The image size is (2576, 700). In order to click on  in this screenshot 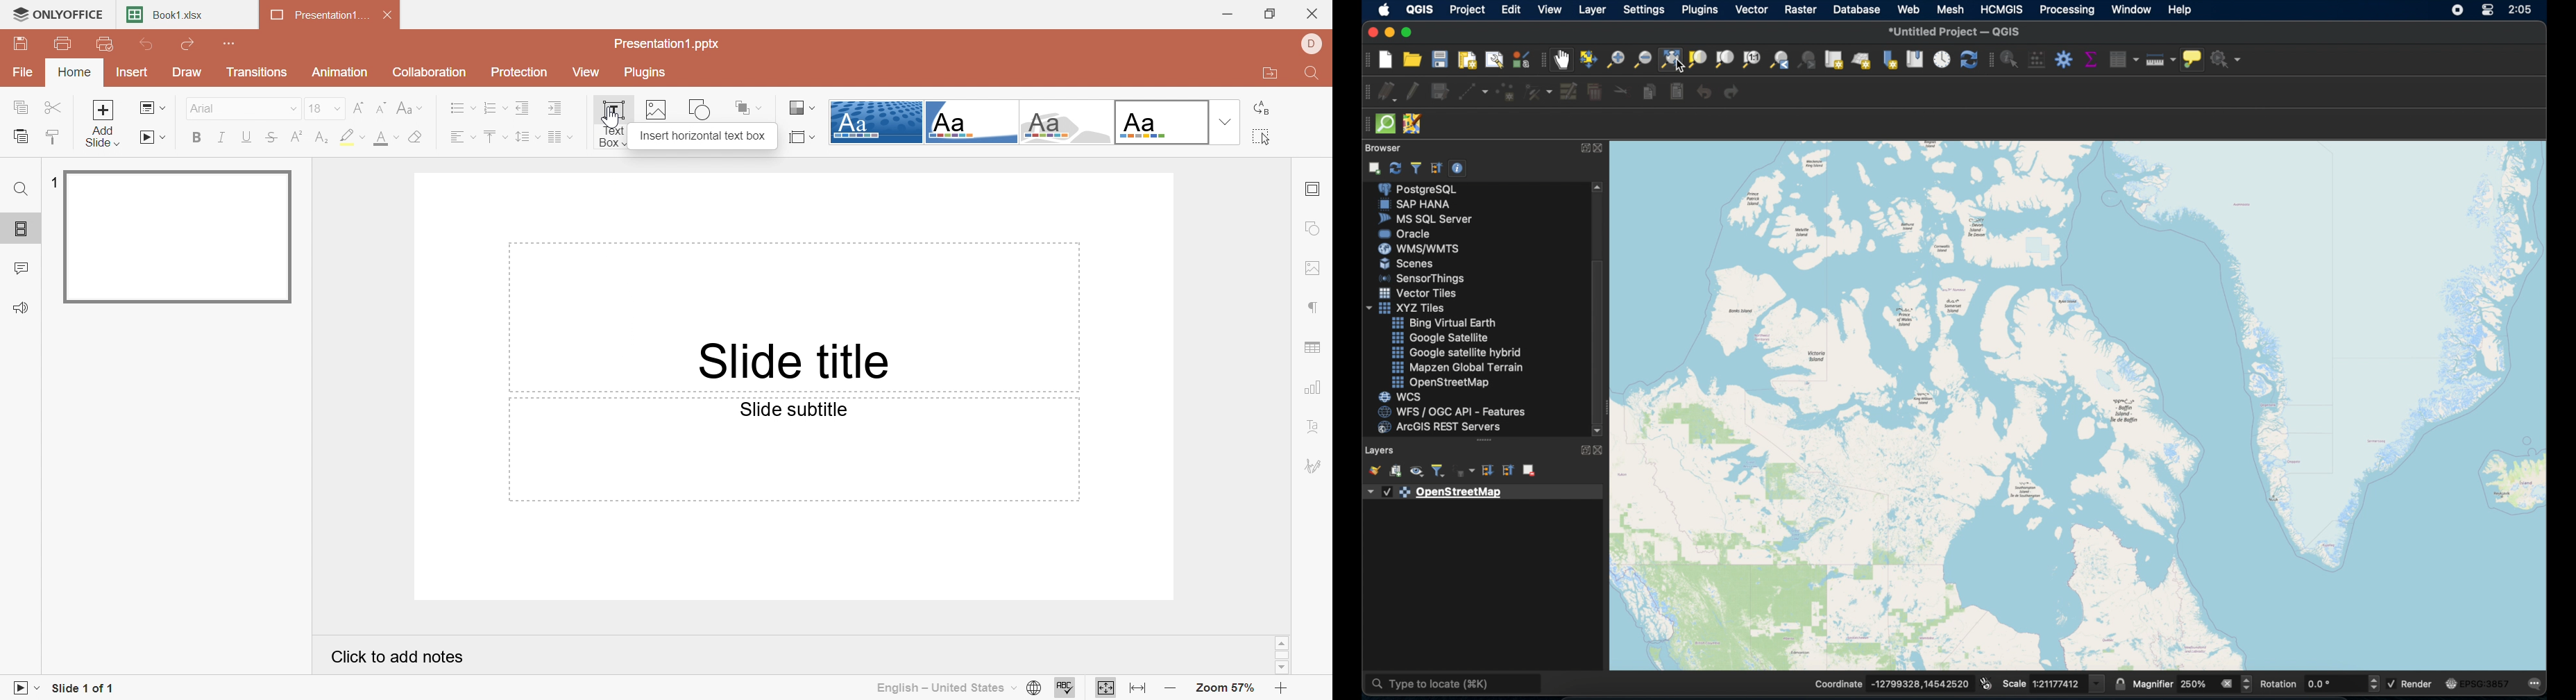, I will do `click(1751, 59)`.